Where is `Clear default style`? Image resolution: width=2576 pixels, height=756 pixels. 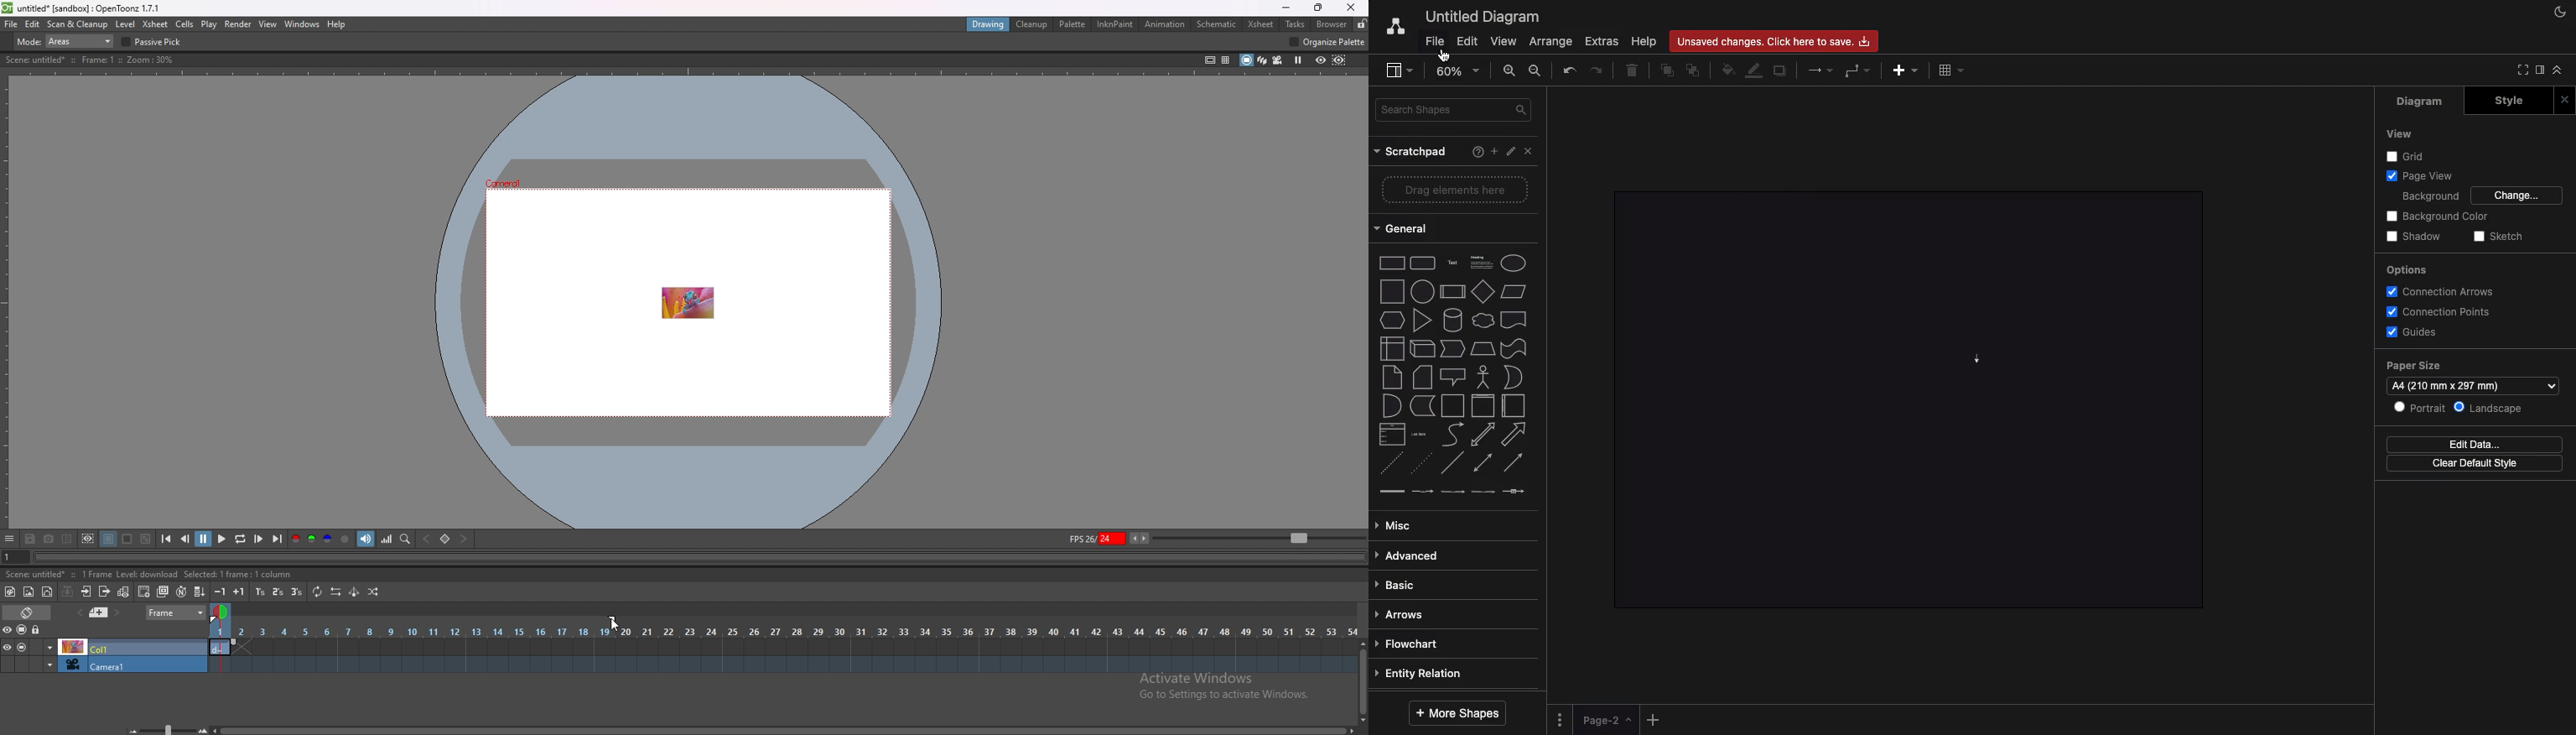
Clear default style is located at coordinates (2475, 464).